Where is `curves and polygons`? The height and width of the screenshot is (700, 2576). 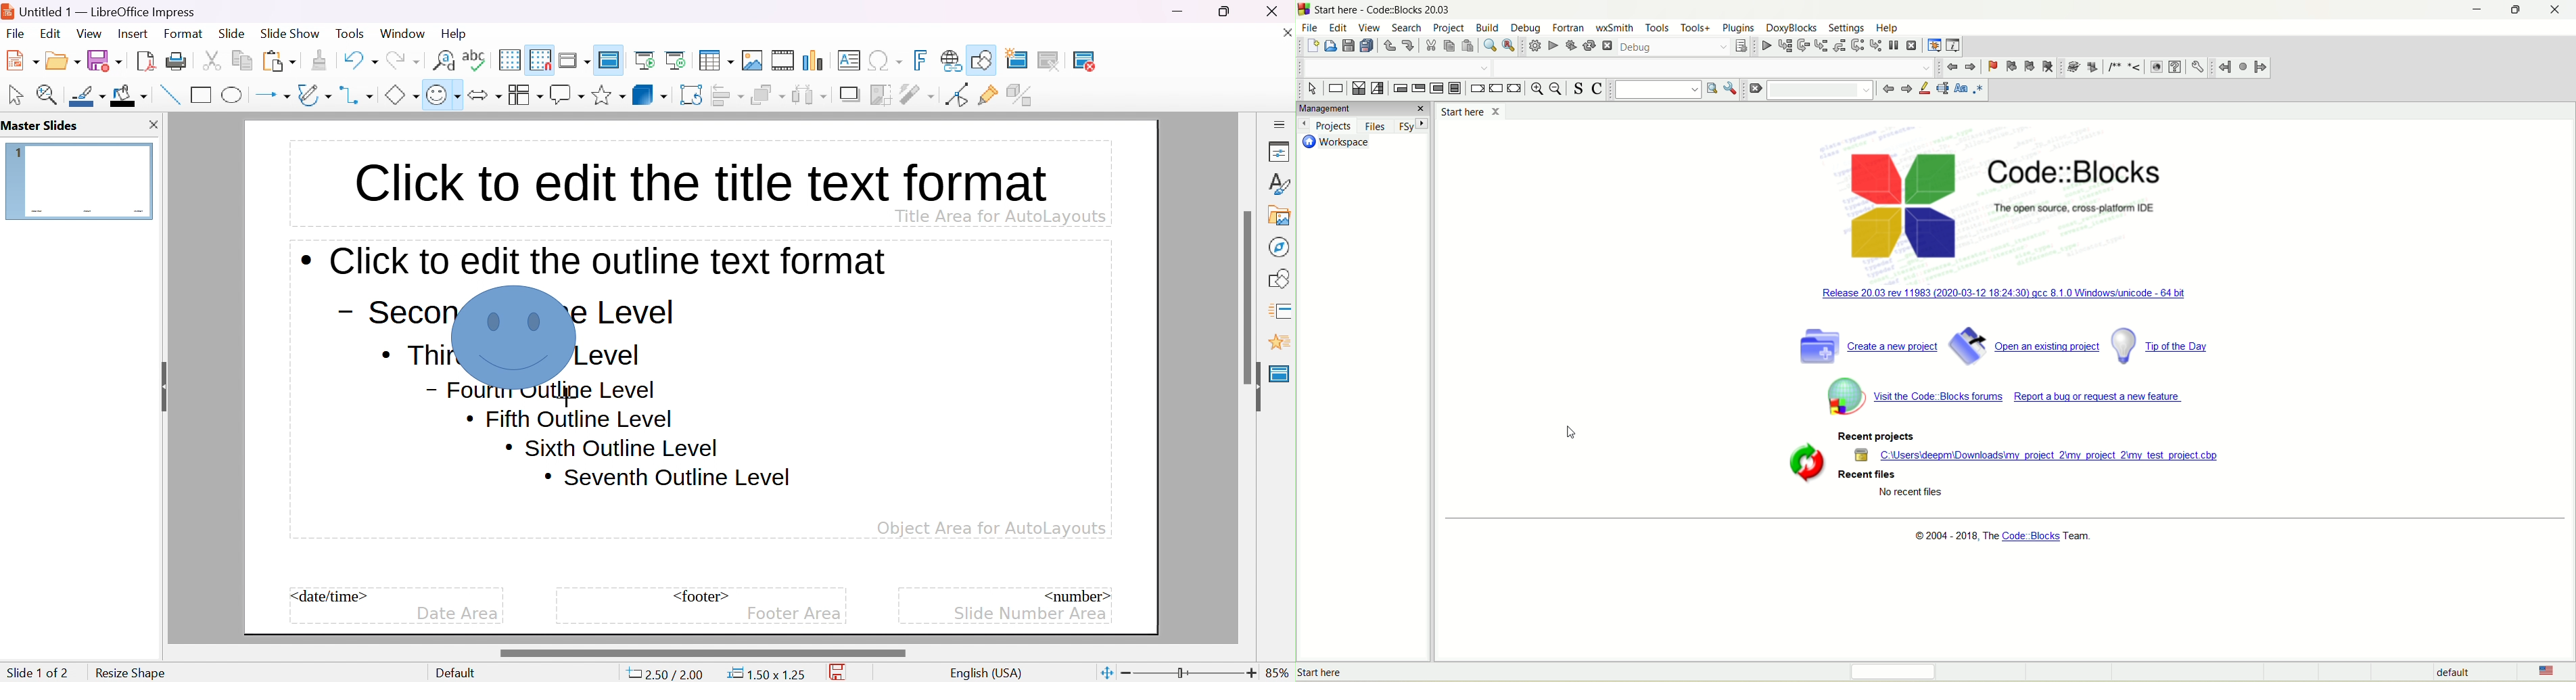 curves and polygons is located at coordinates (314, 95).